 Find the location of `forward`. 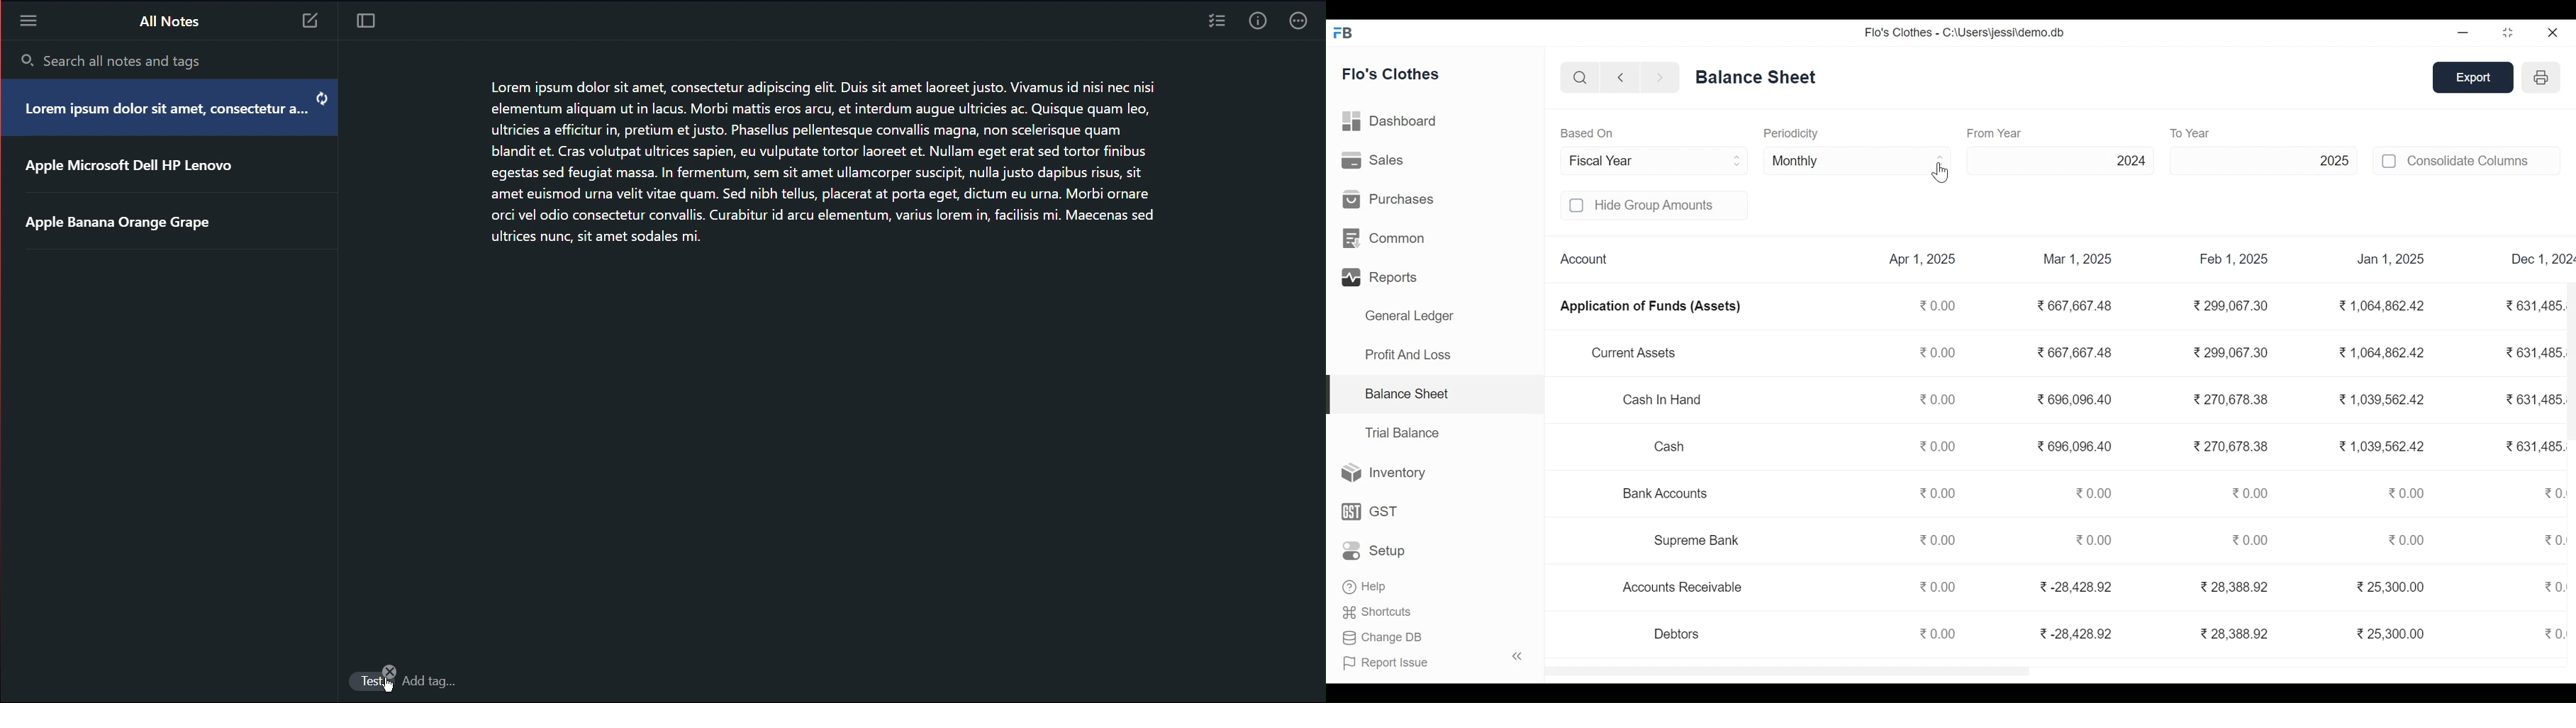

forward is located at coordinates (1660, 78).